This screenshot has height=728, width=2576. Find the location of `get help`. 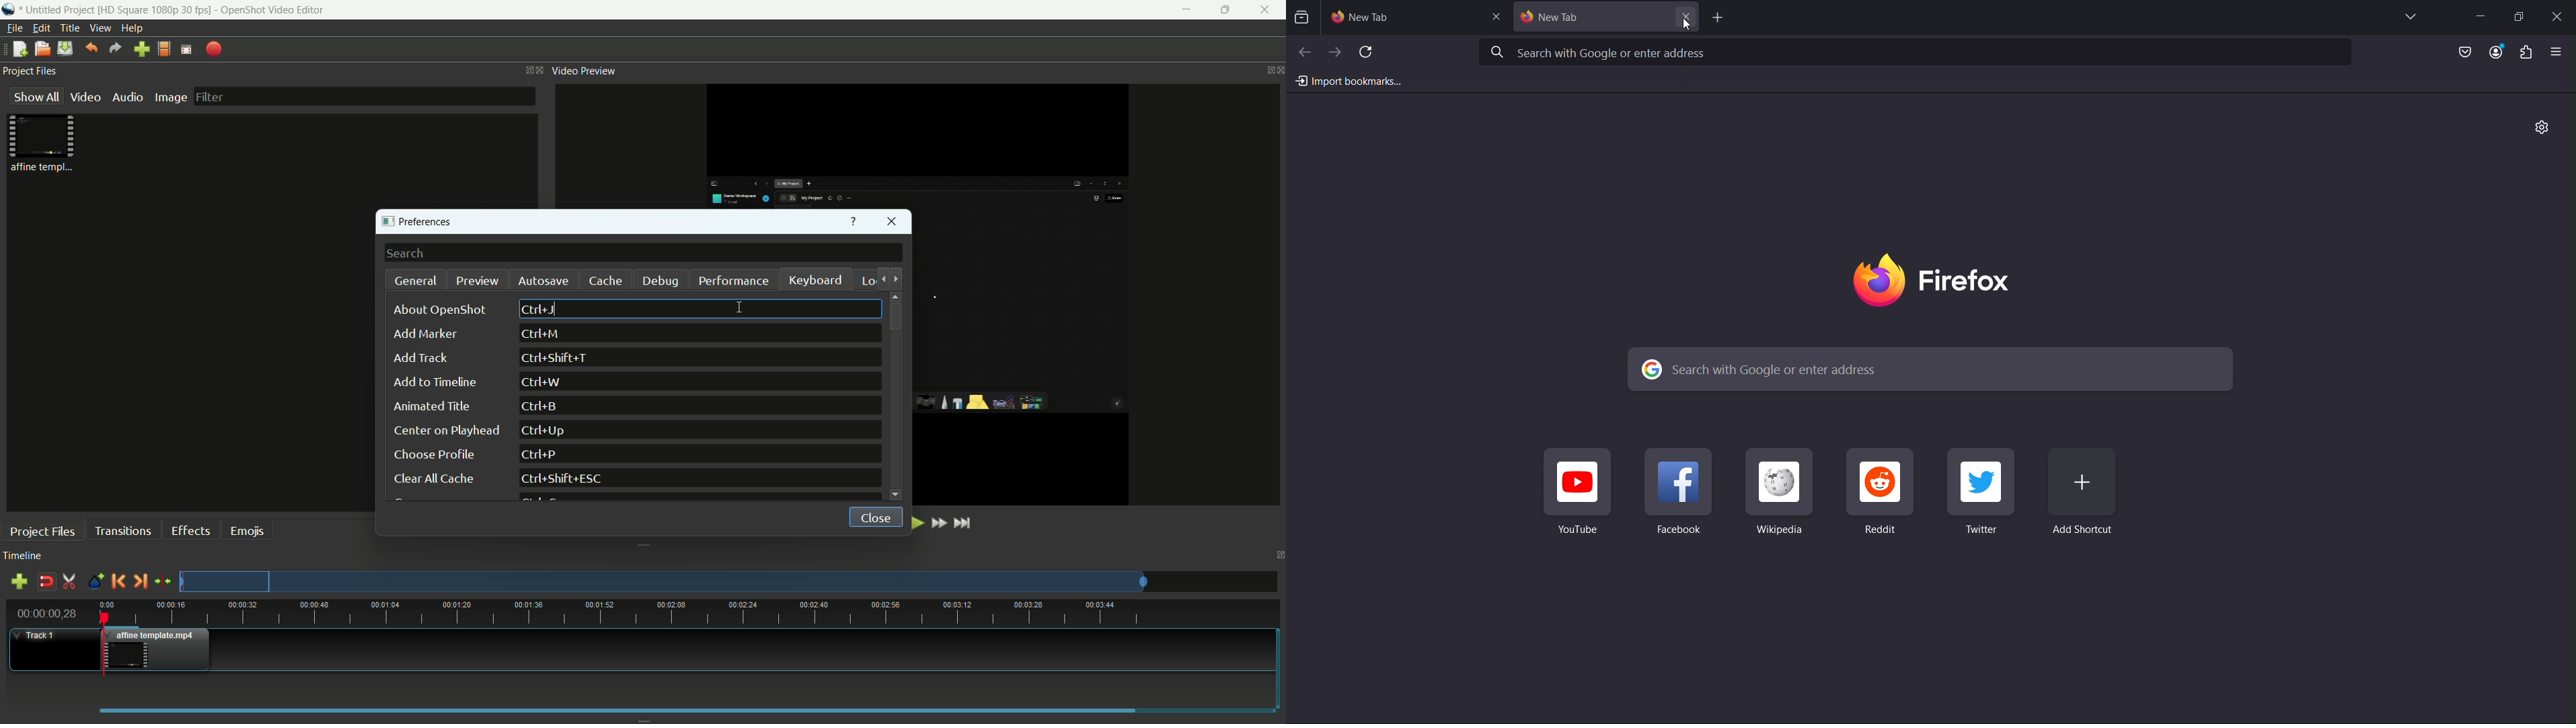

get help is located at coordinates (854, 223).